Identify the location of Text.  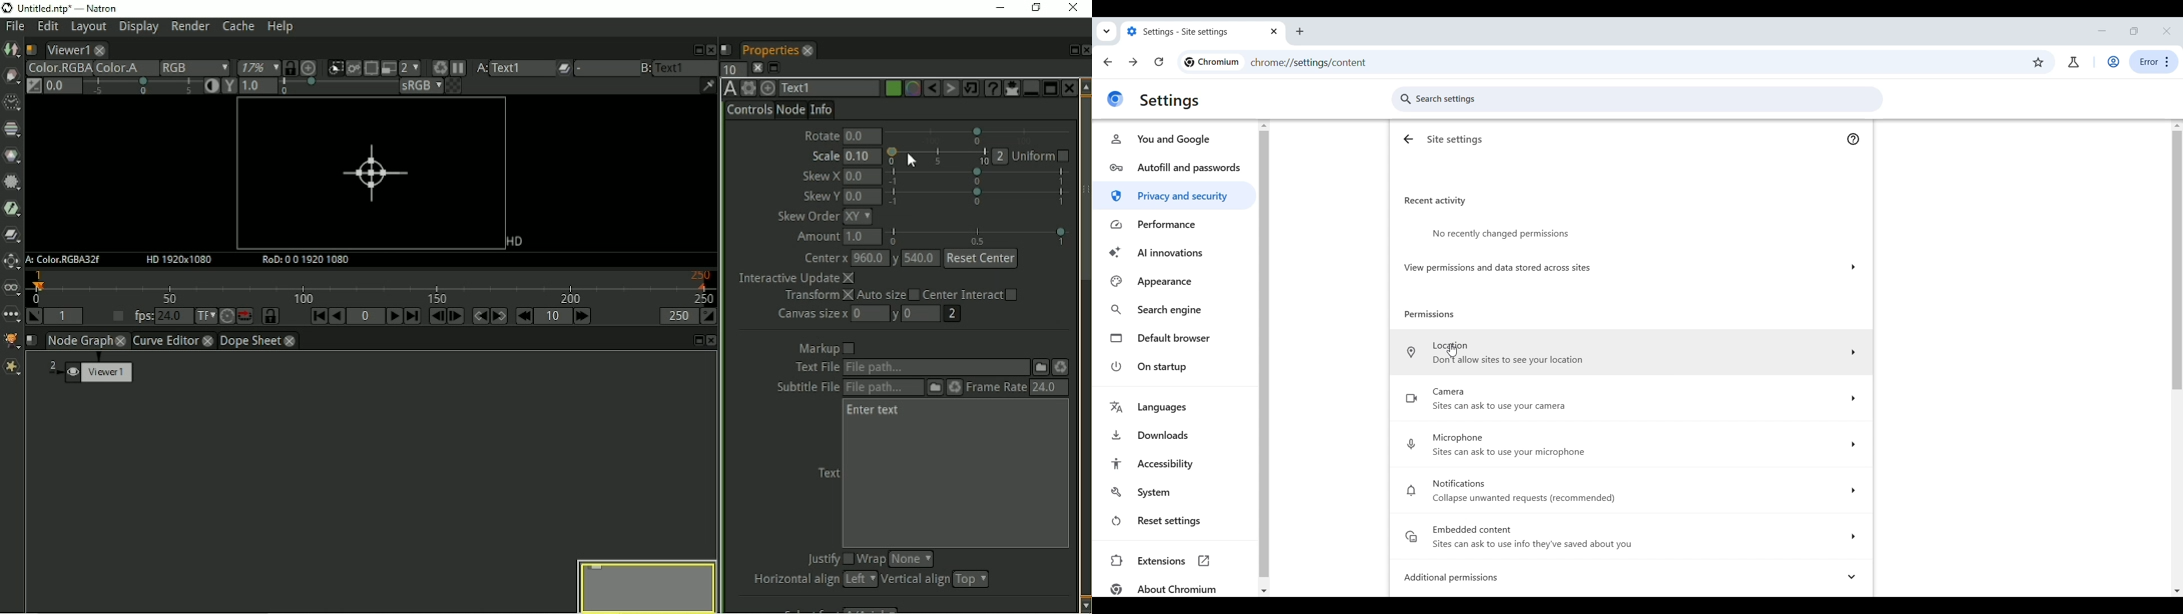
(814, 88).